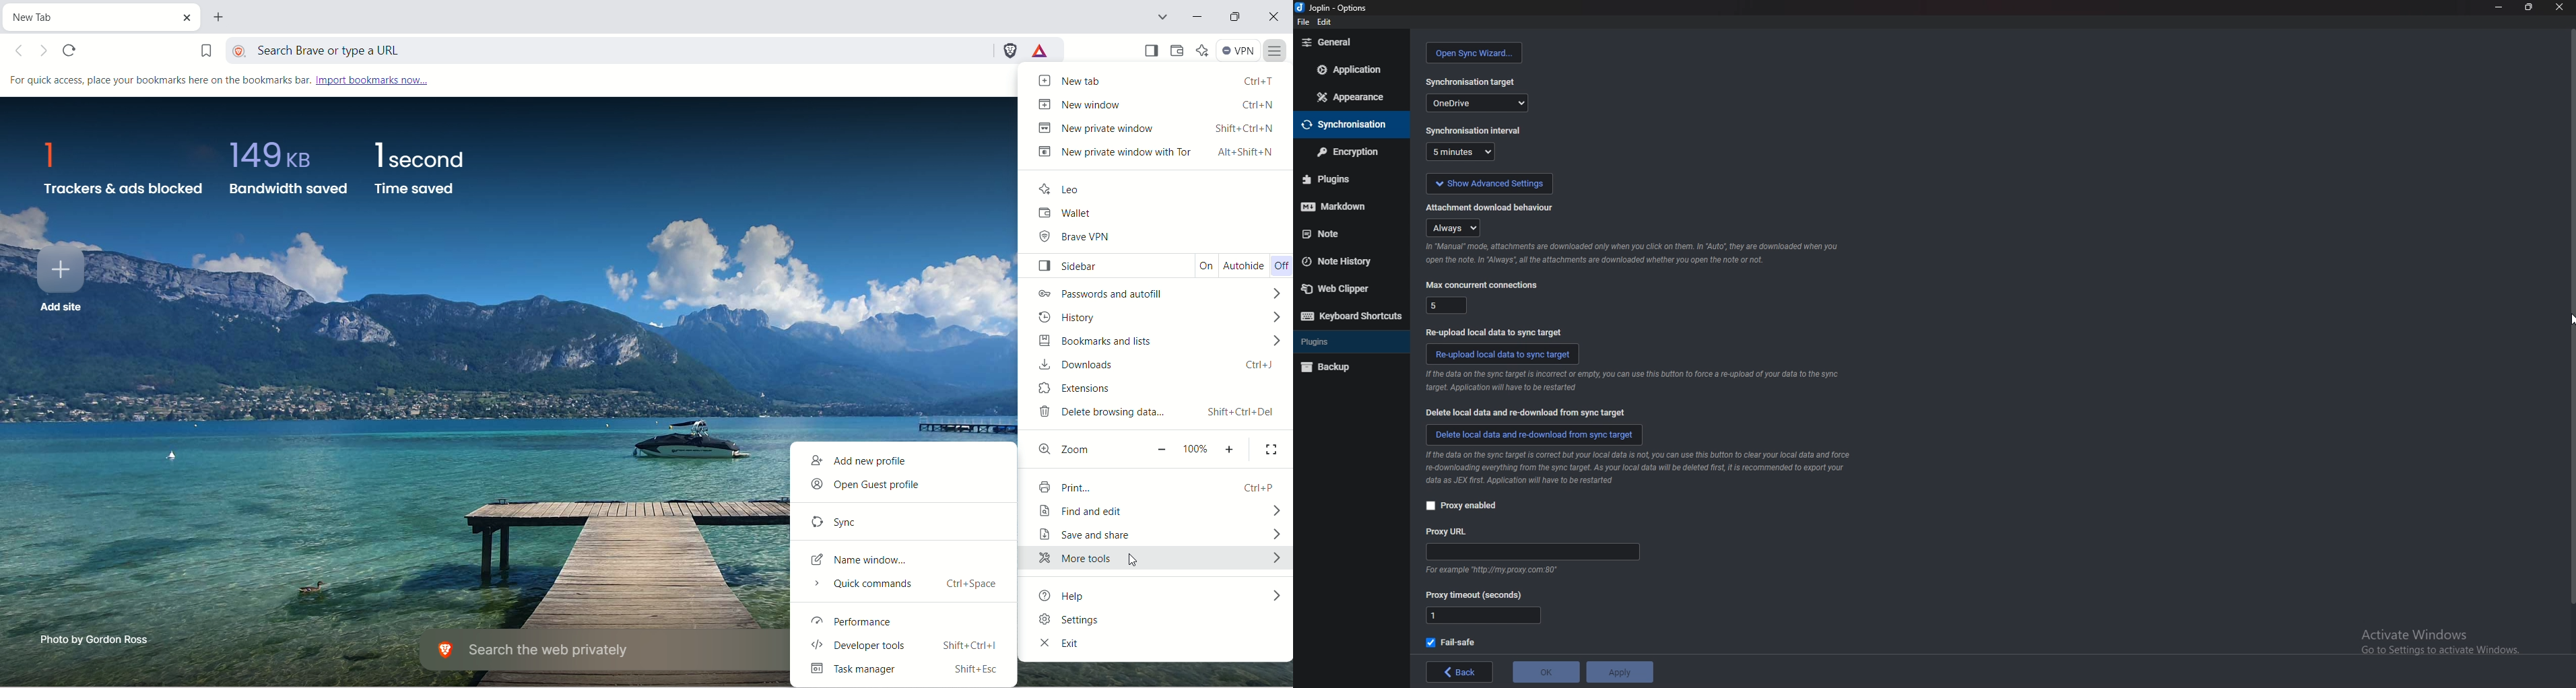 The image size is (2576, 700). Describe the element at coordinates (1488, 184) in the screenshot. I see `show advanced settings` at that location.